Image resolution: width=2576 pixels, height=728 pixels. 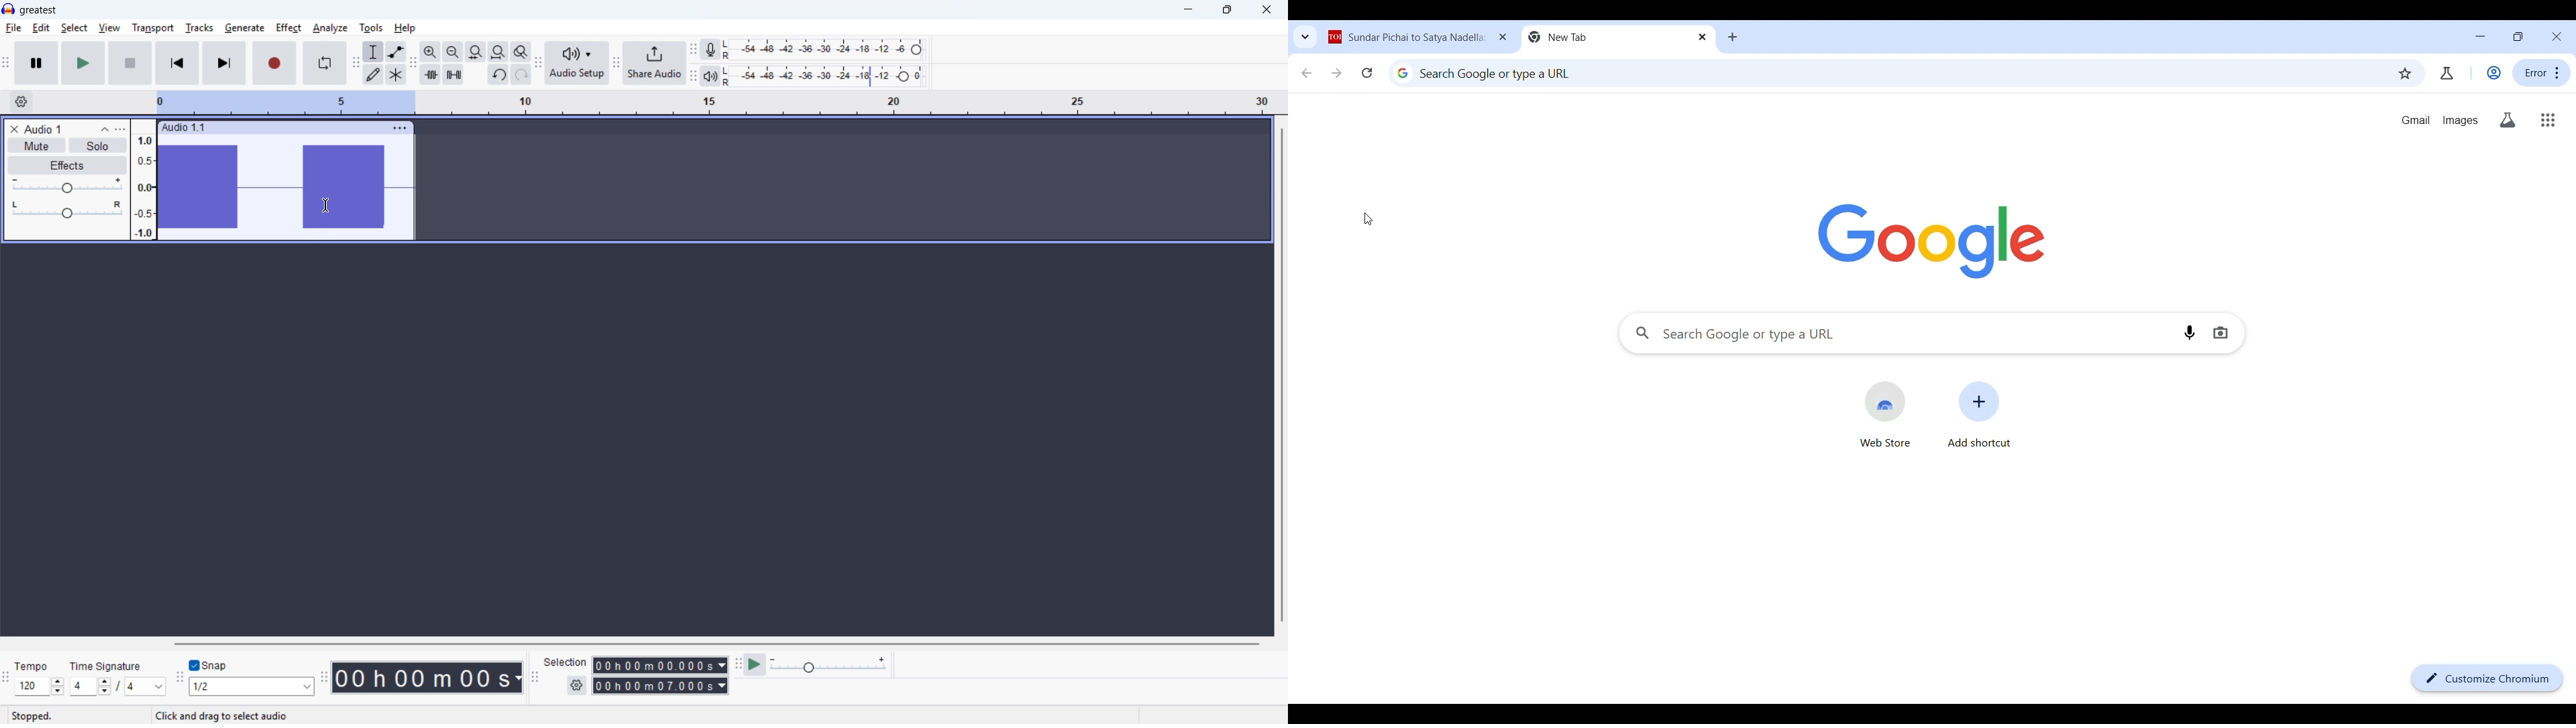 What do you see at coordinates (325, 63) in the screenshot?
I see `Enable looping ` at bounding box center [325, 63].